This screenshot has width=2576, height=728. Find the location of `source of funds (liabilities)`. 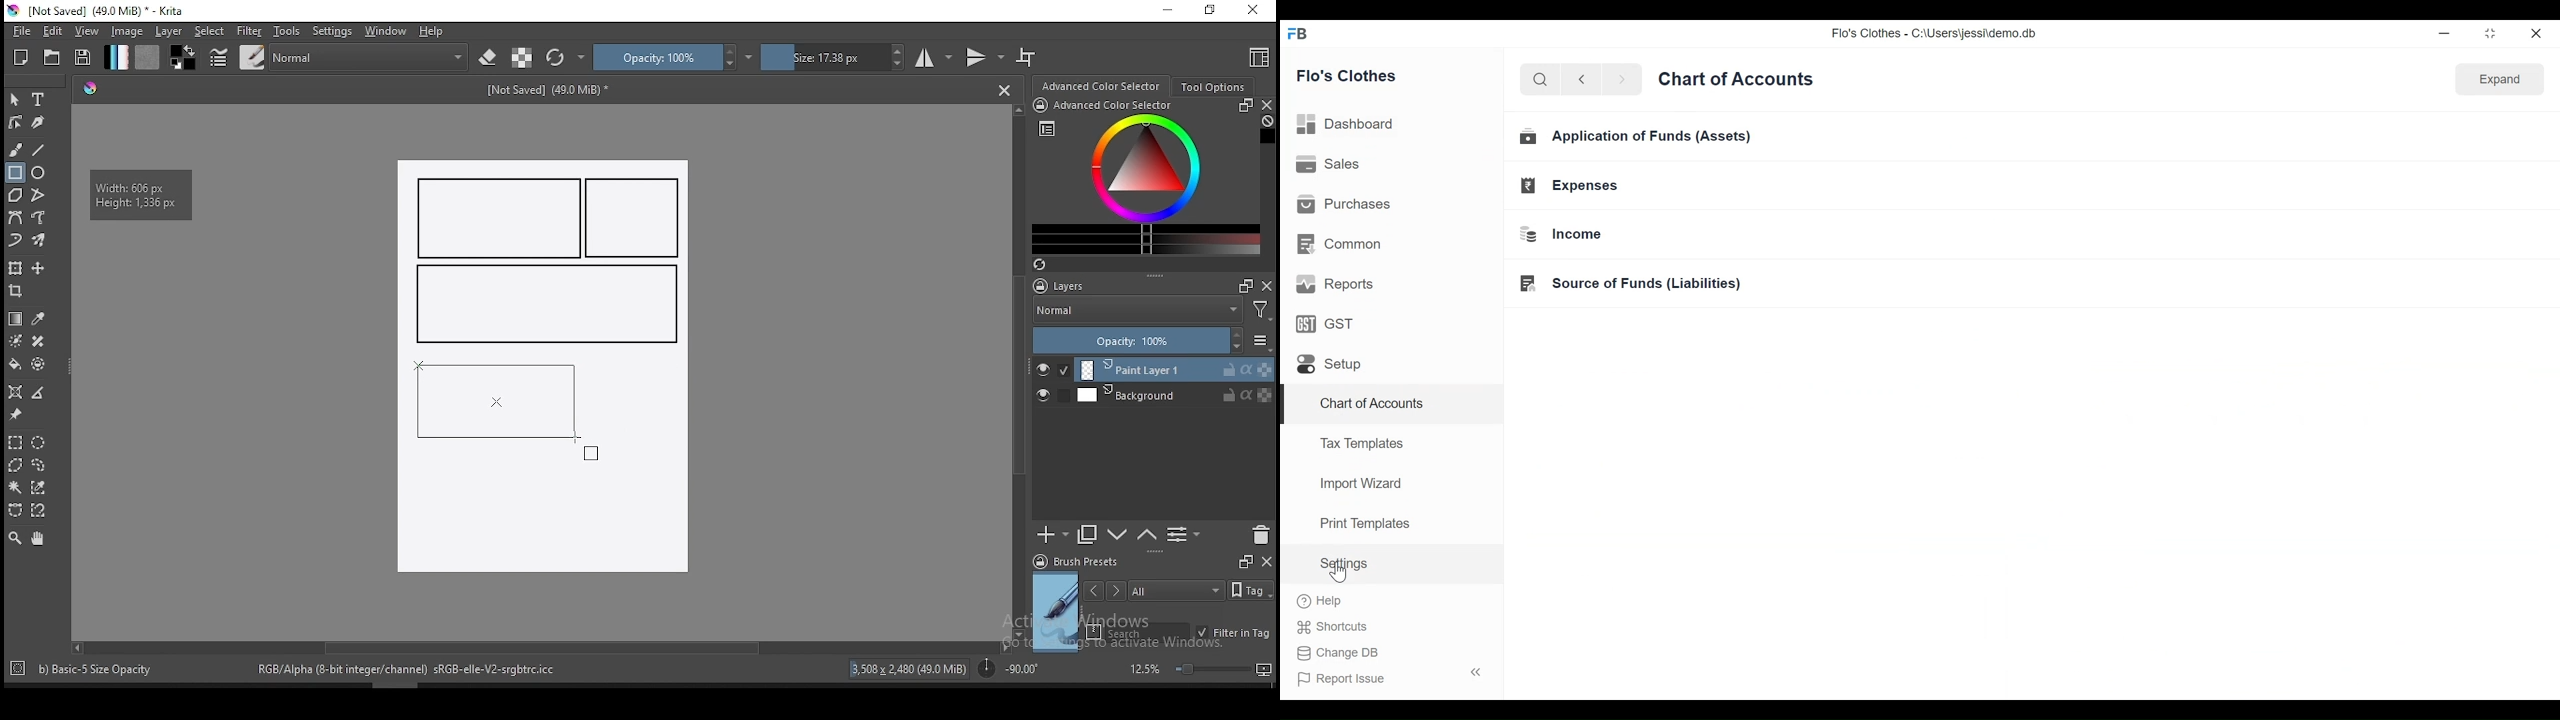

source of funds (liabilities) is located at coordinates (1630, 284).